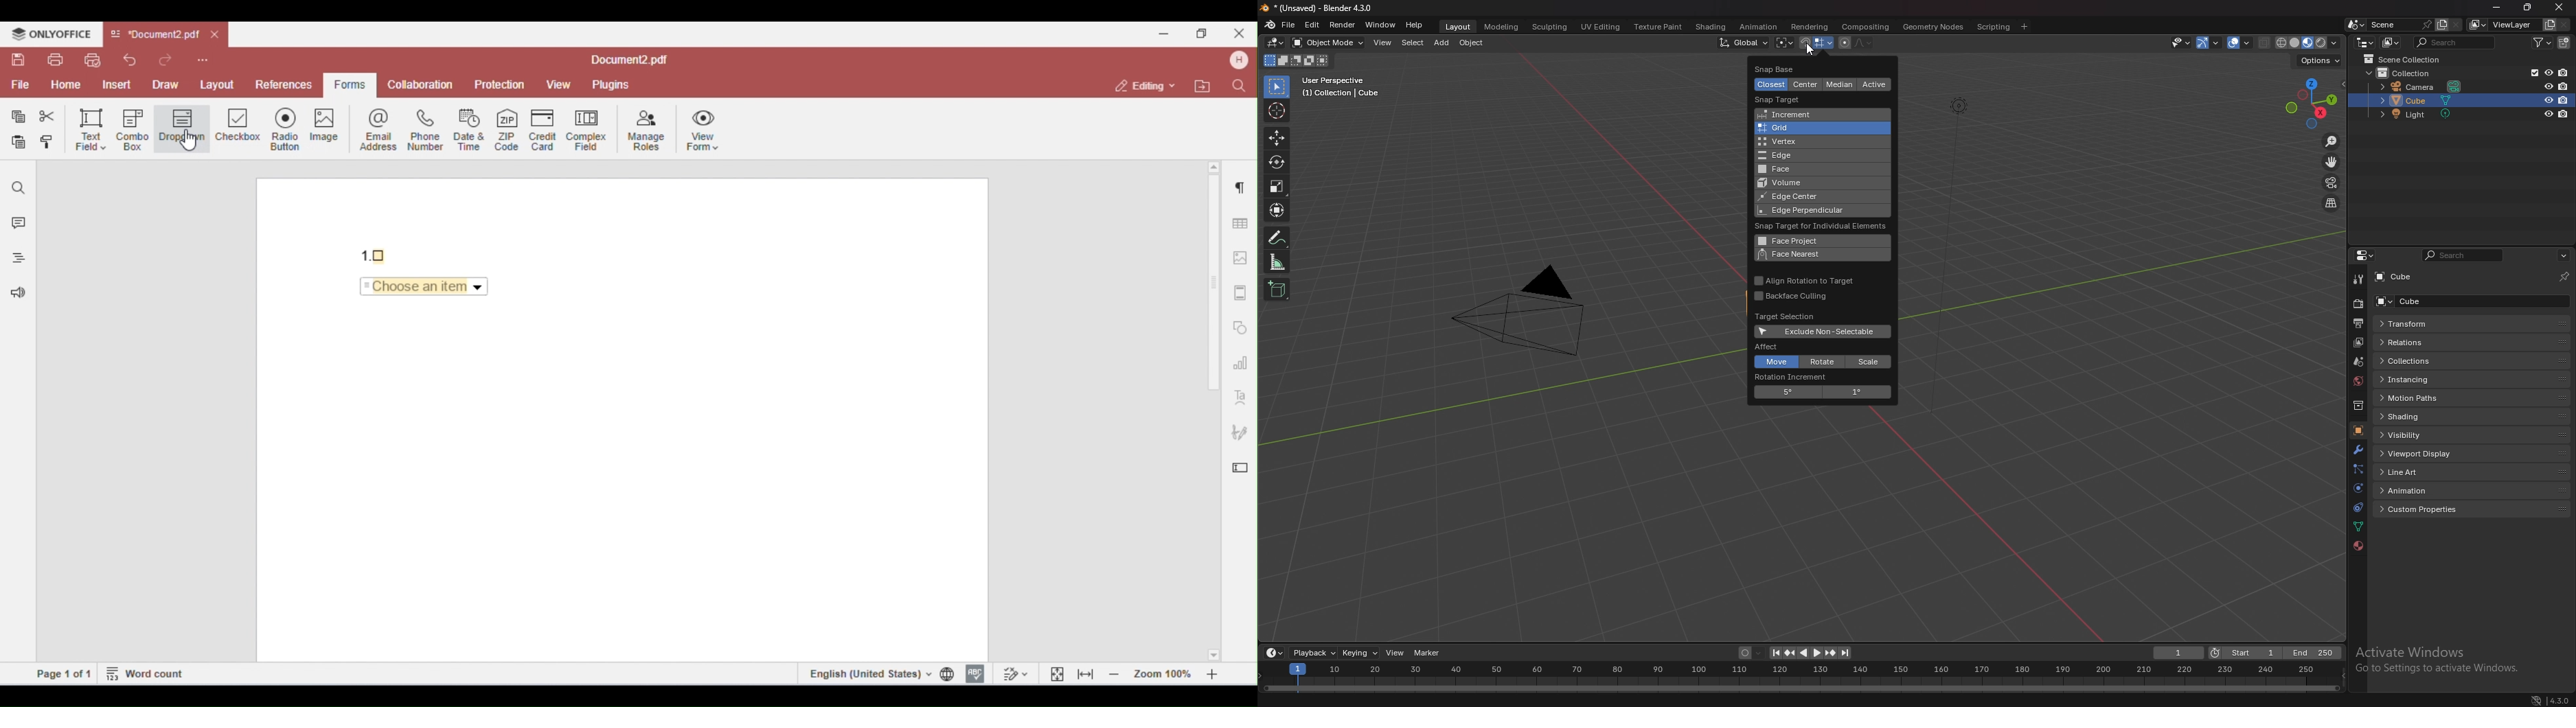 This screenshot has width=2576, height=728. Describe the element at coordinates (1788, 68) in the screenshot. I see `snap base` at that location.